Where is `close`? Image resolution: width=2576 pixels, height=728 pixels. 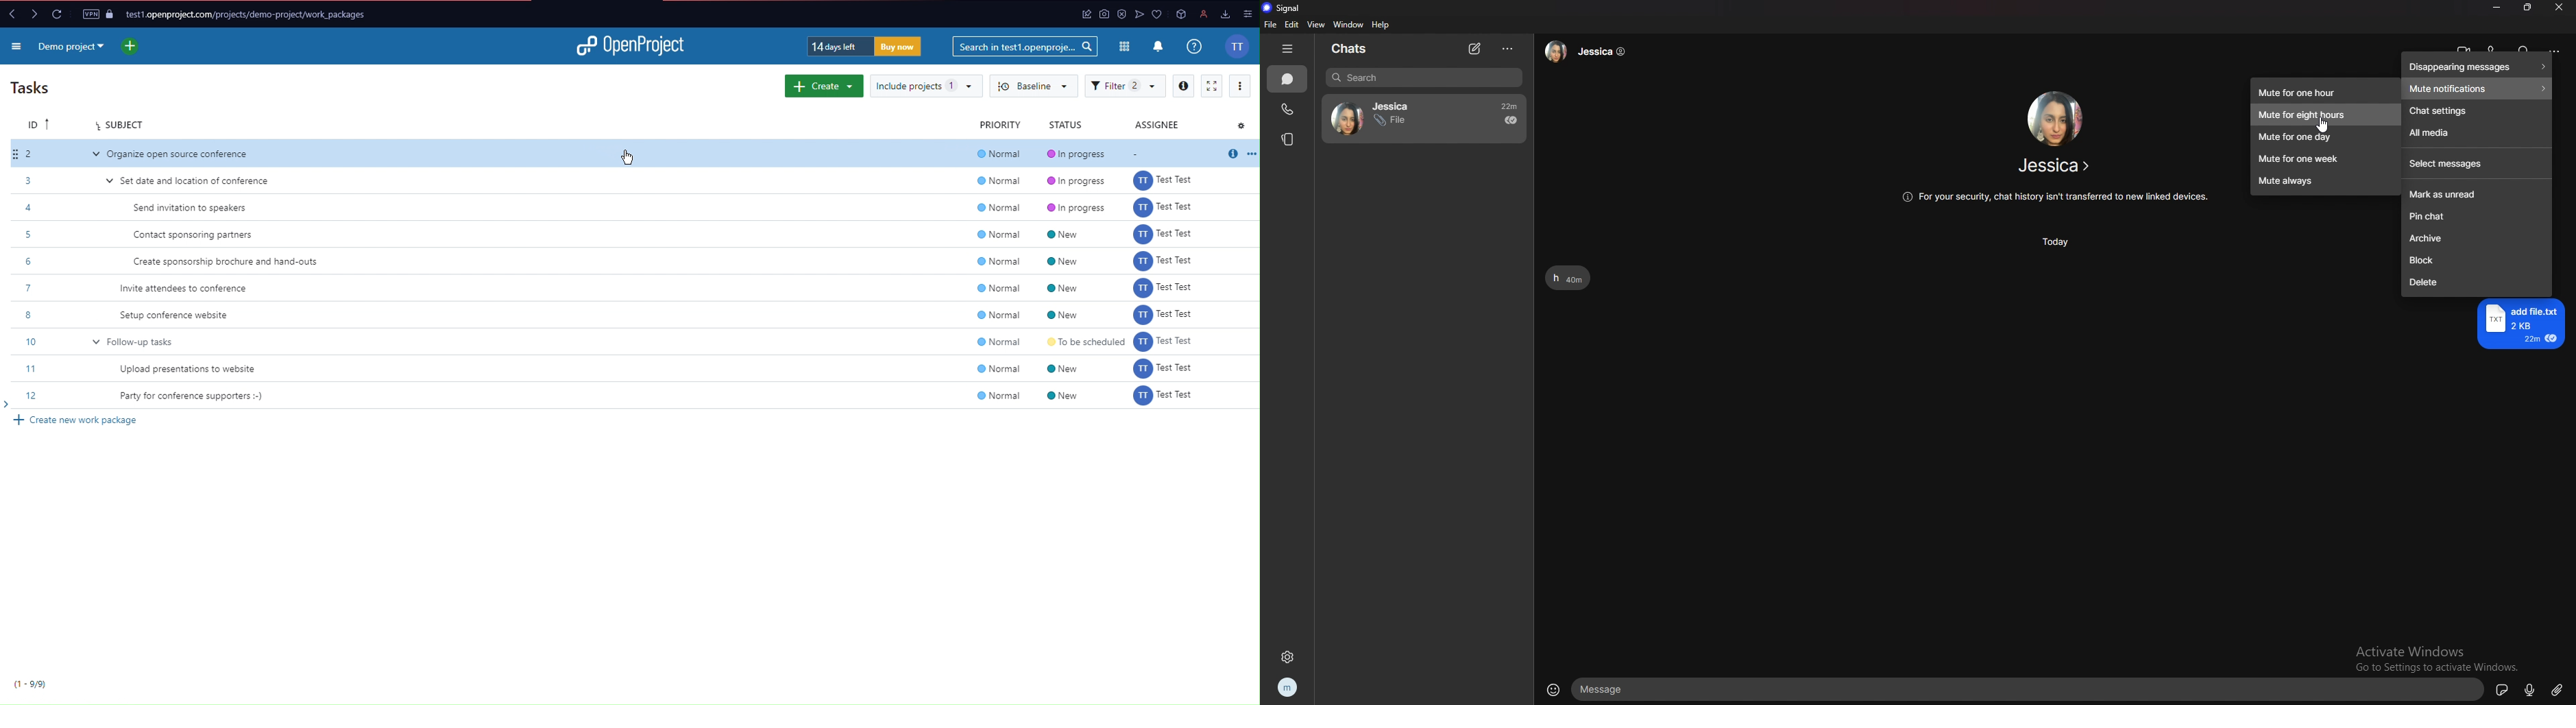
close is located at coordinates (2558, 8).